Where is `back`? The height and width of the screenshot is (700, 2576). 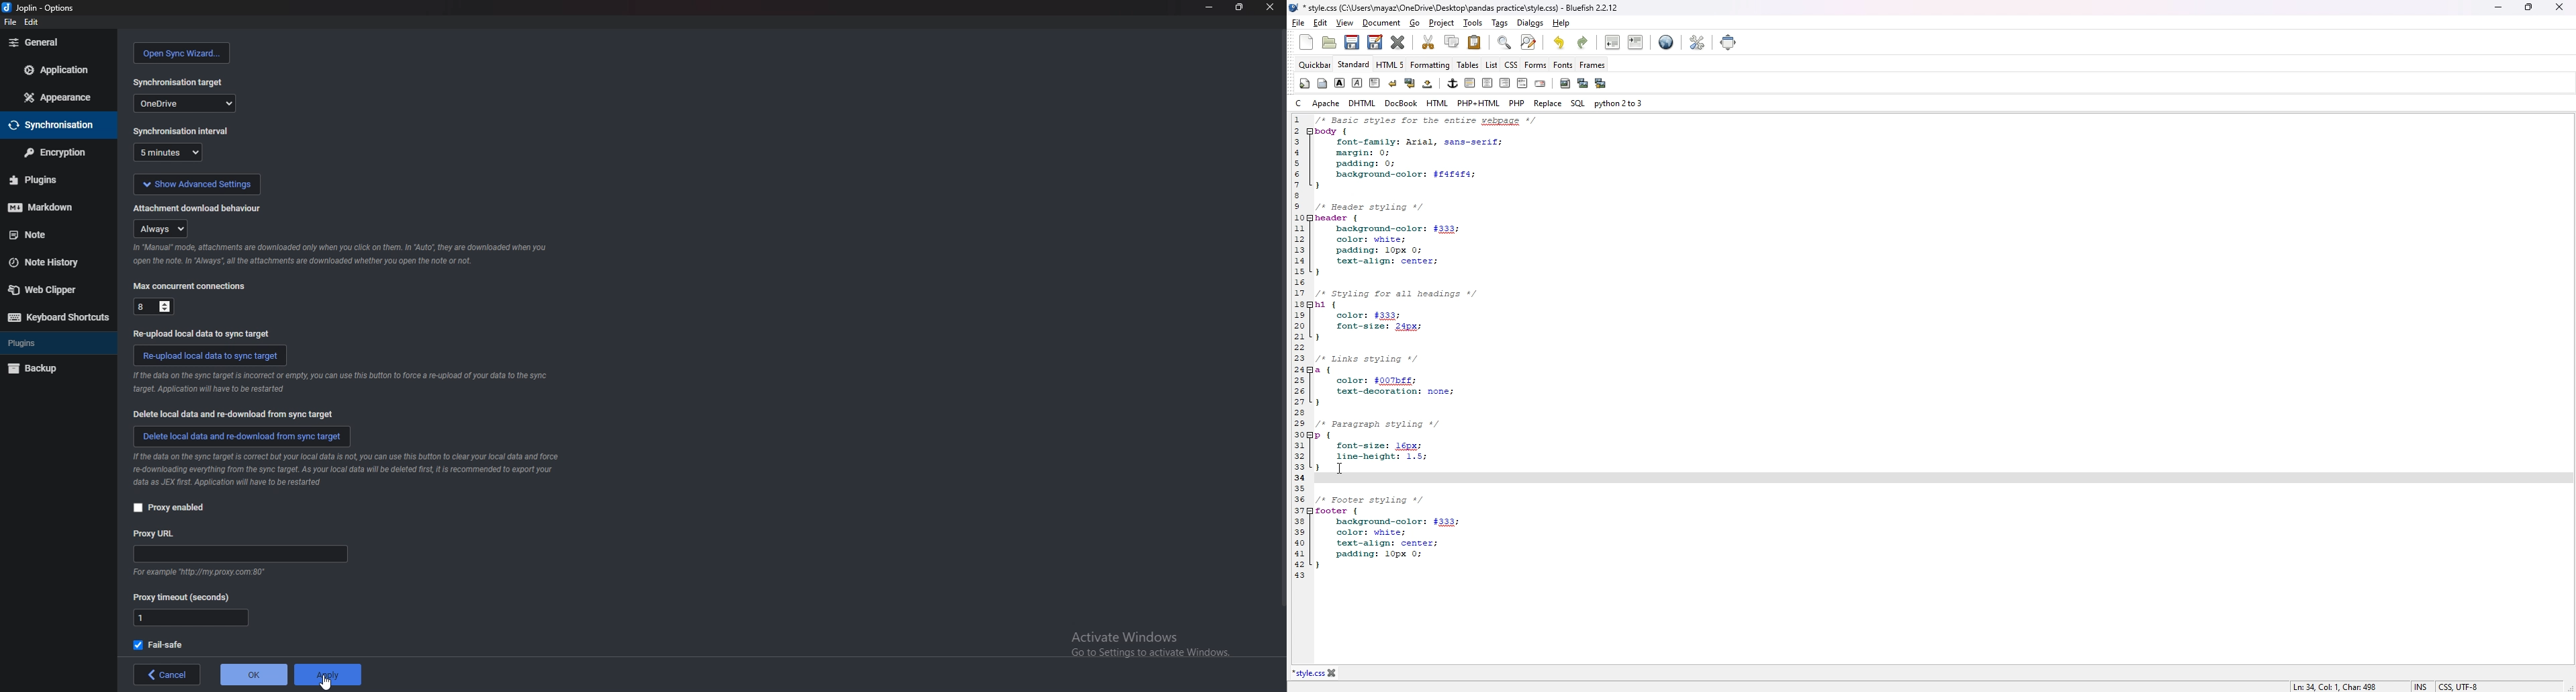 back is located at coordinates (164, 674).